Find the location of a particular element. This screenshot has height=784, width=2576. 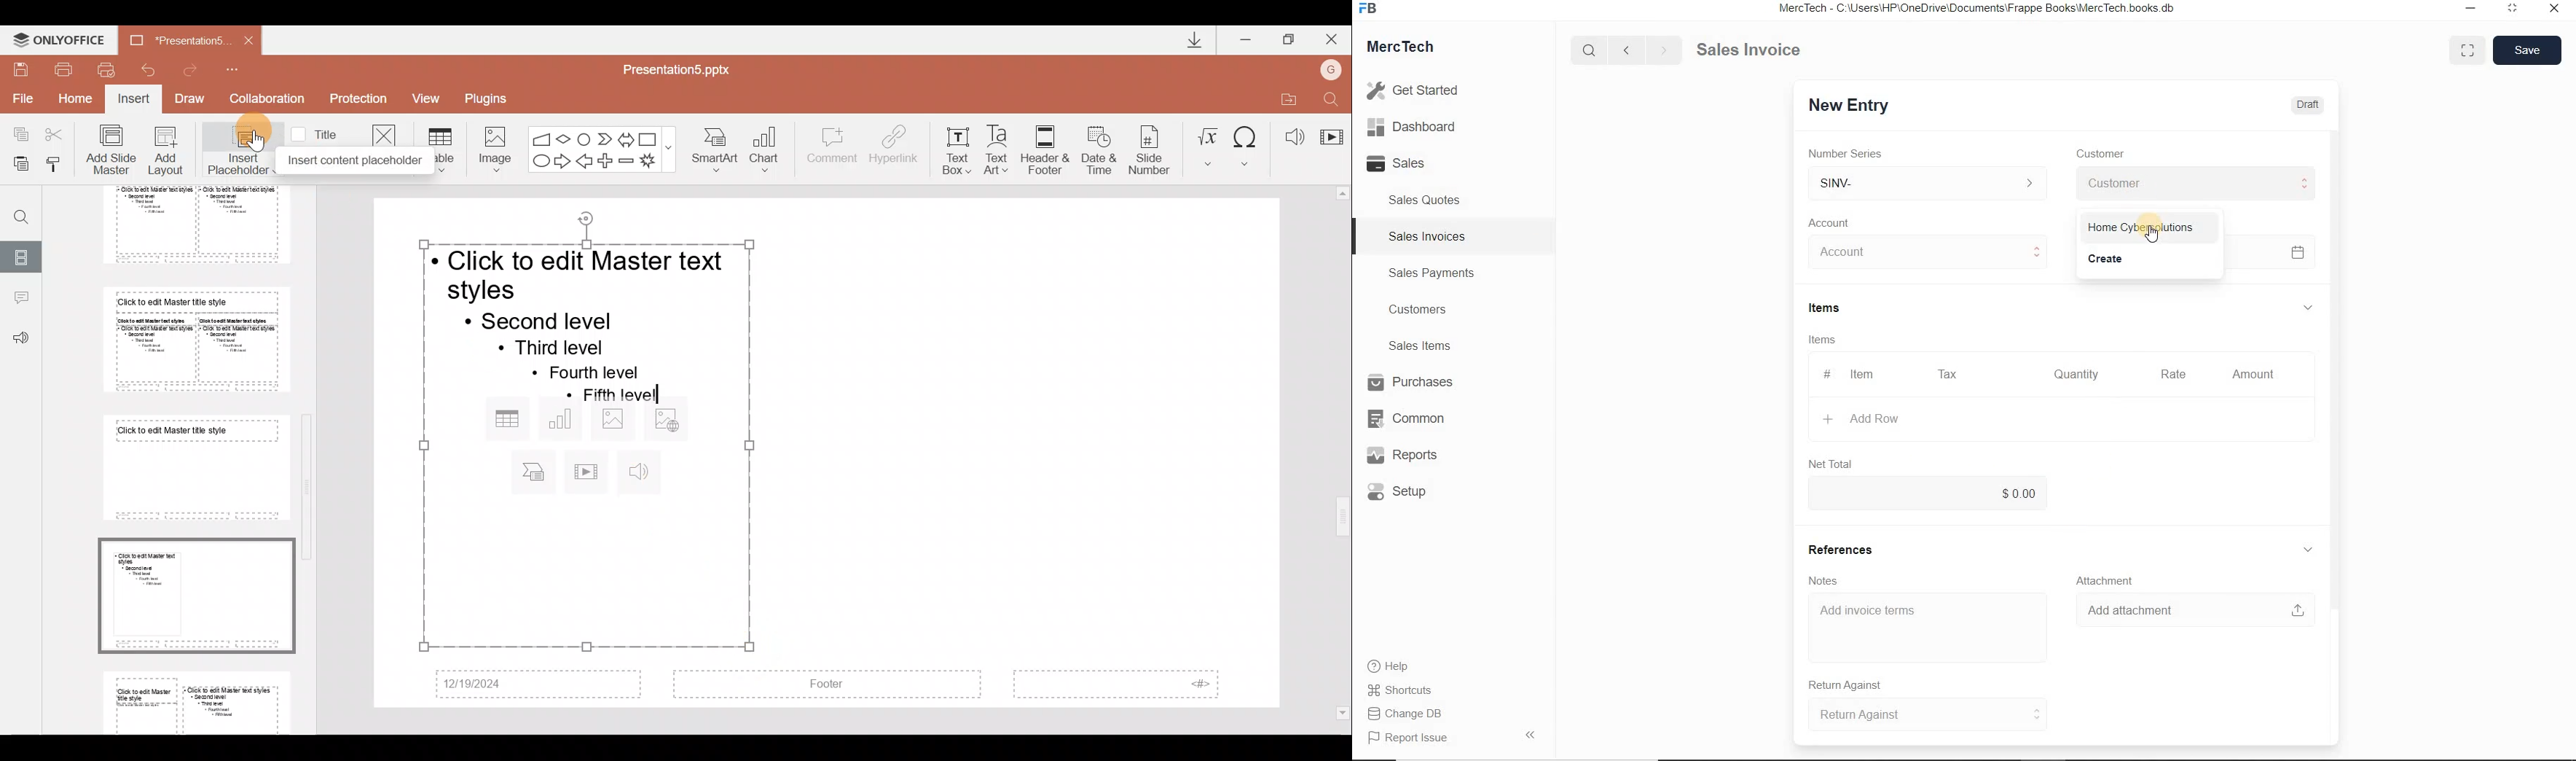

Calendar is located at coordinates (2296, 254).